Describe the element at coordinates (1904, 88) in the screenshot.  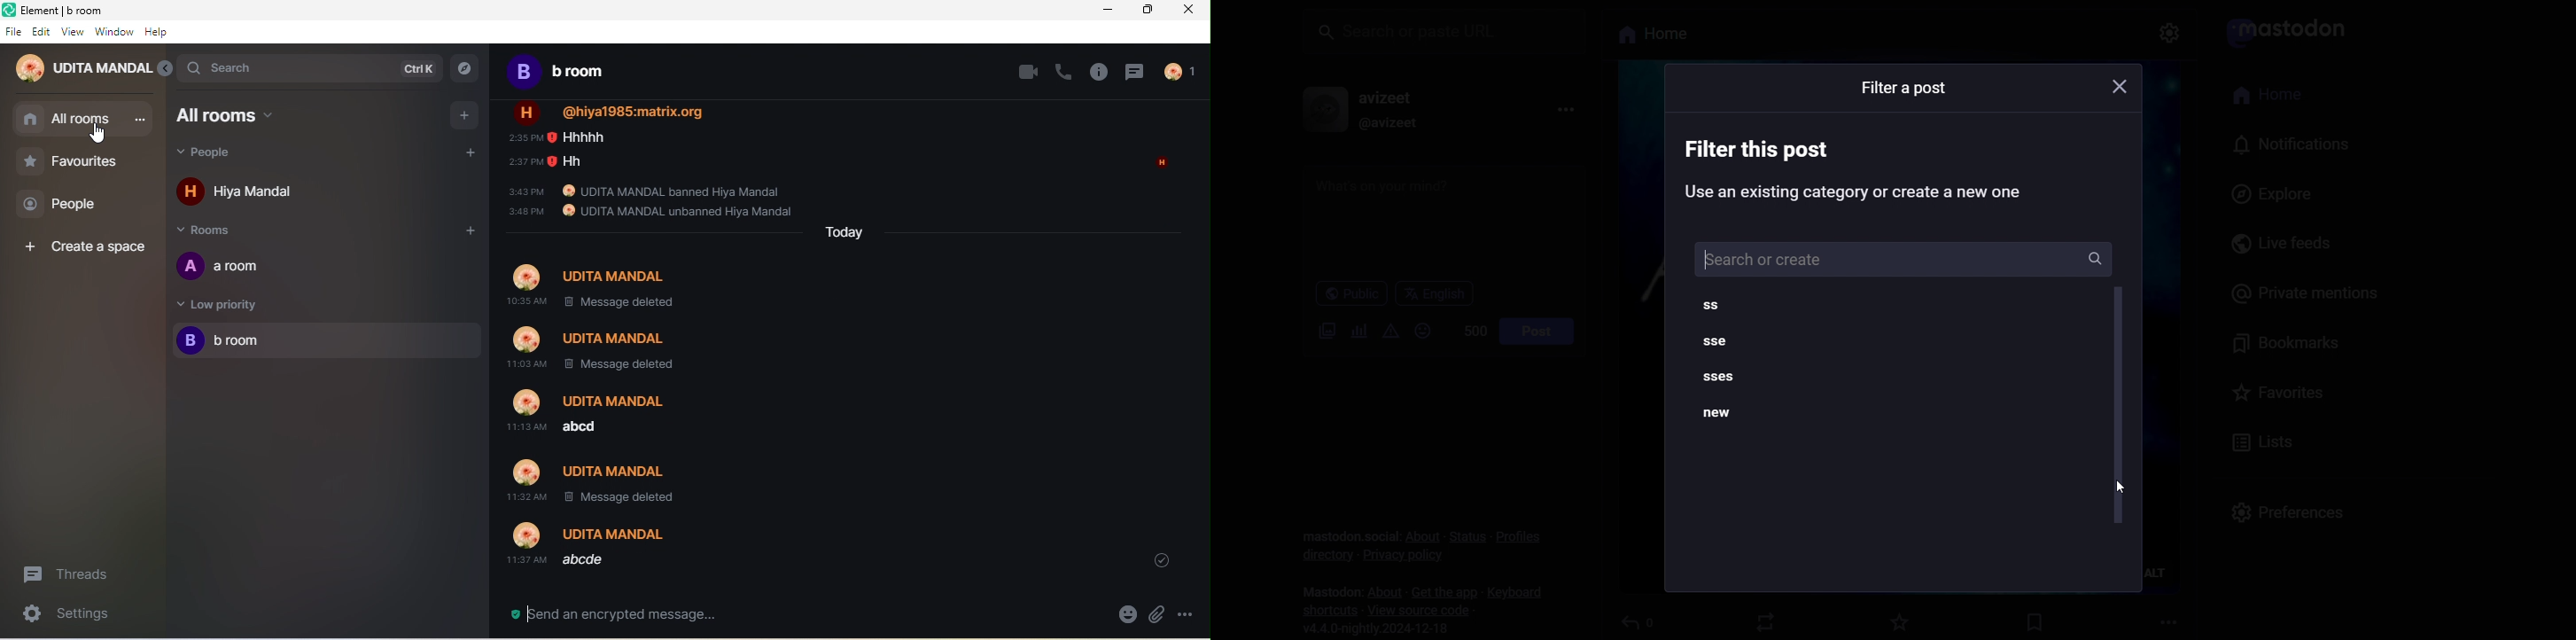
I see `text` at that location.